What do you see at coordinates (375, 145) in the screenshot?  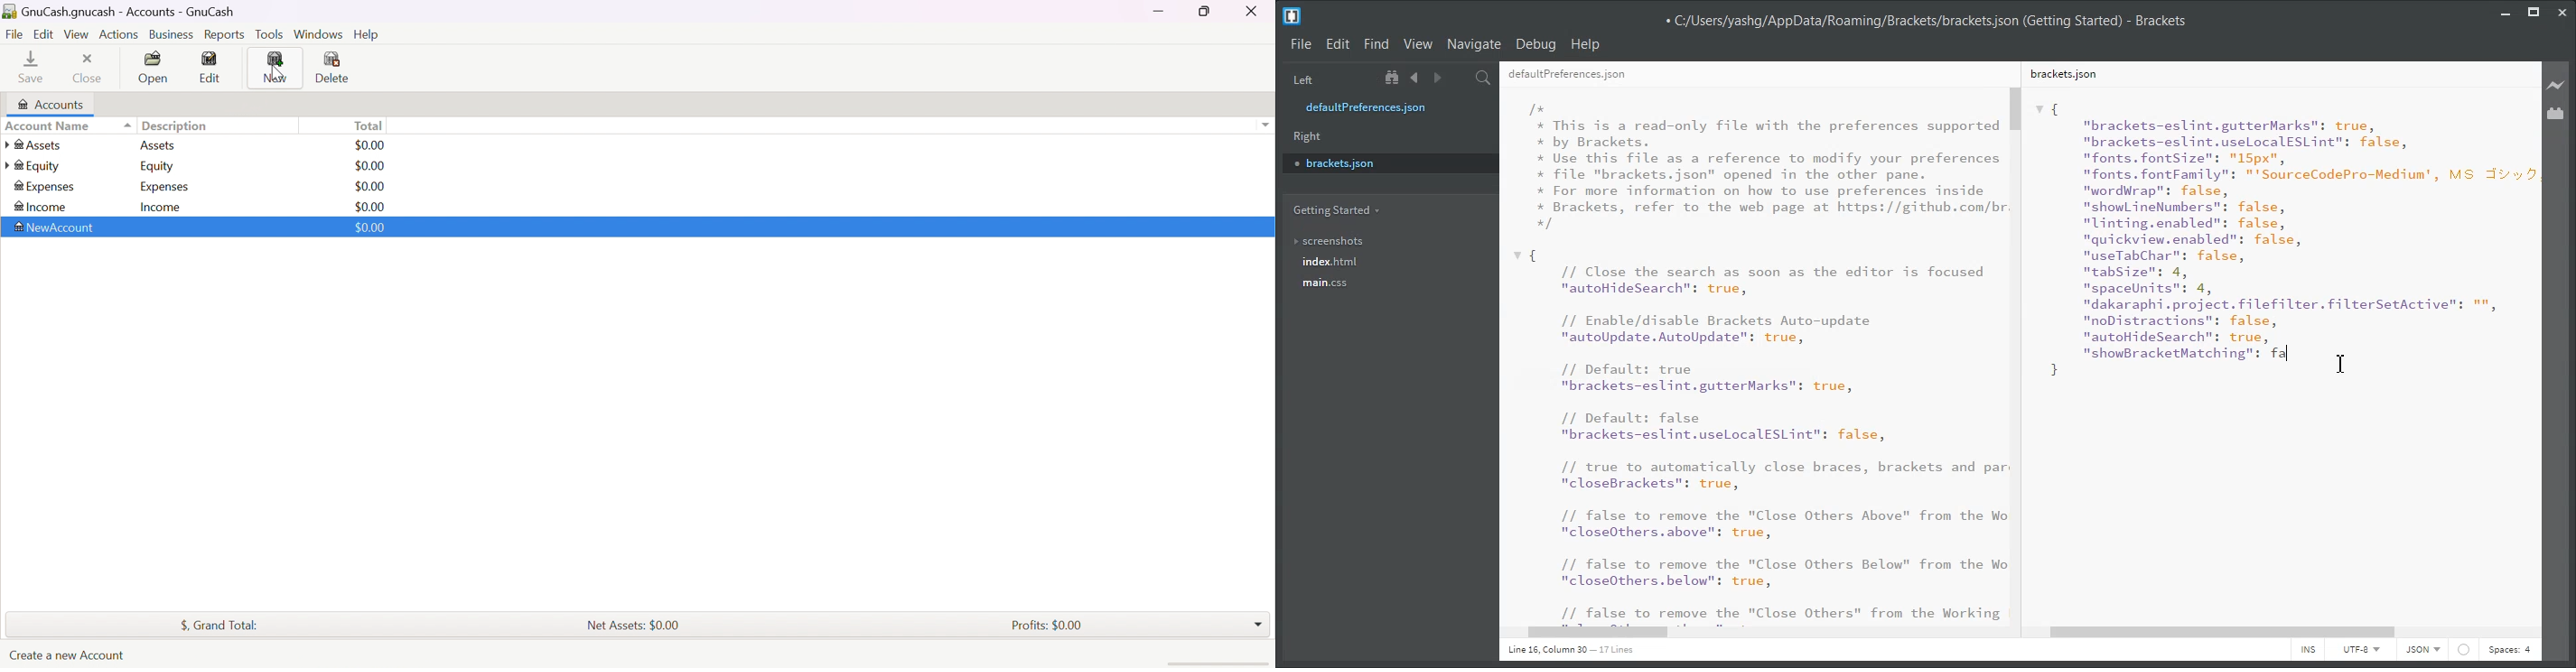 I see `$0.00` at bounding box center [375, 145].